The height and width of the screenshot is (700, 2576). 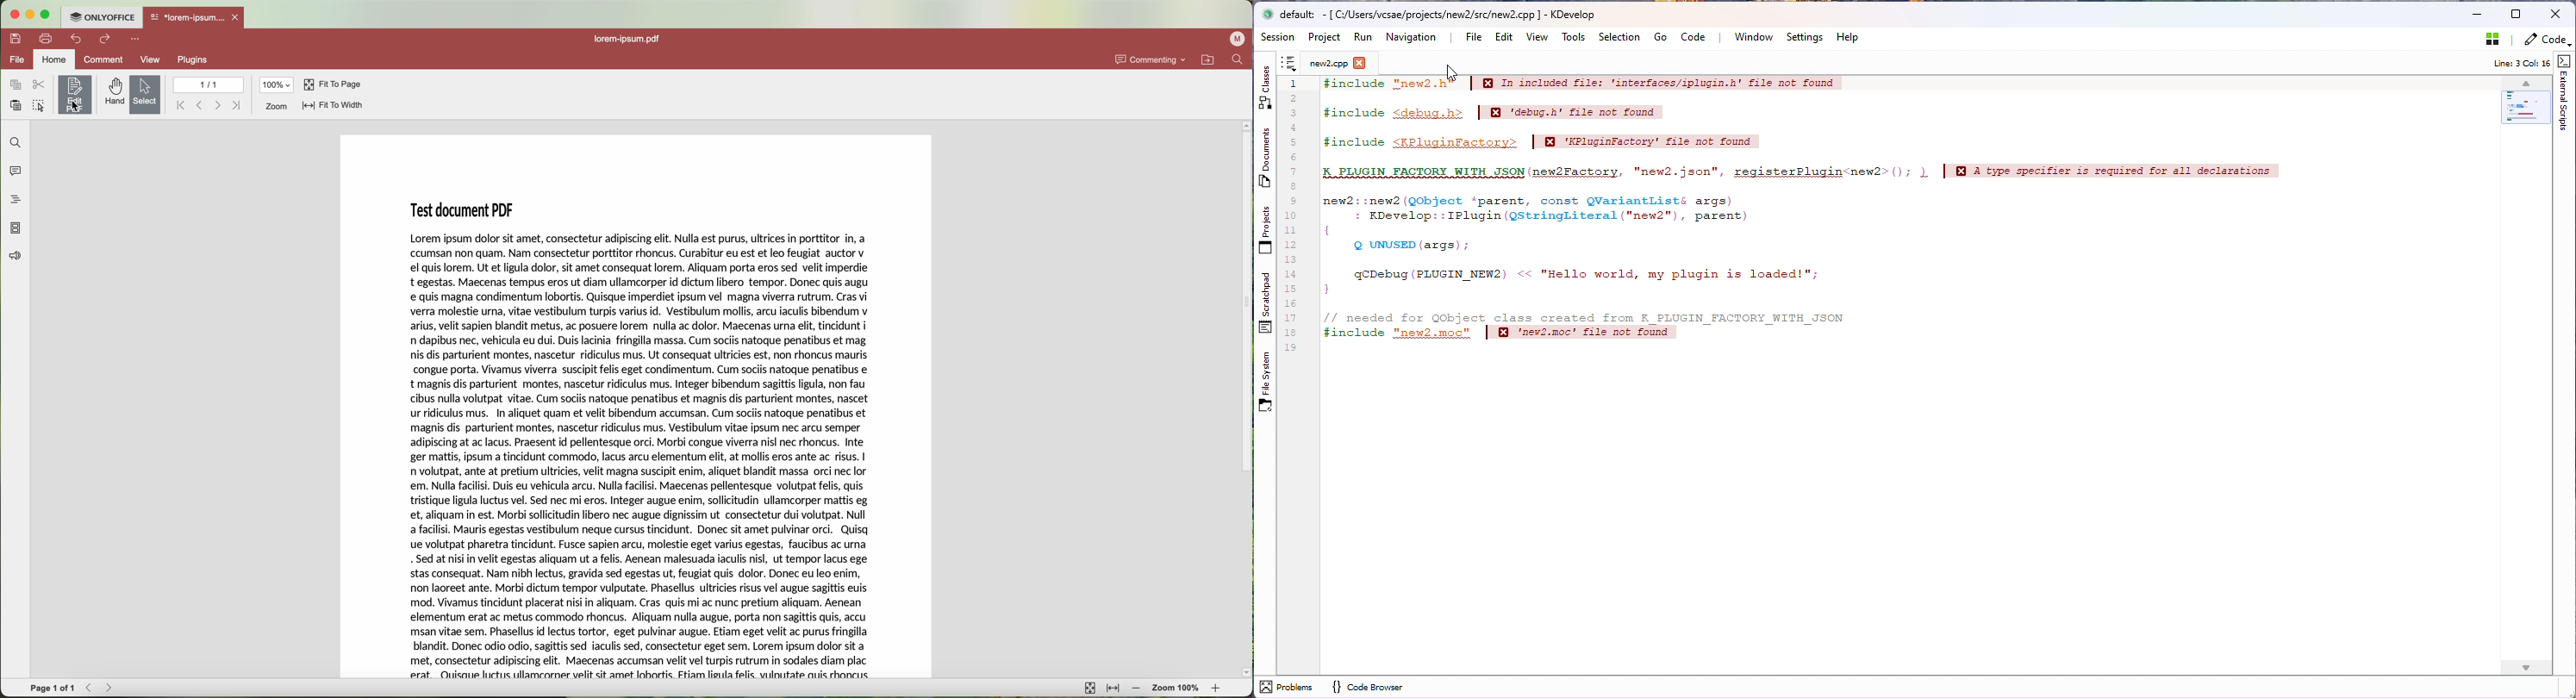 What do you see at coordinates (1269, 303) in the screenshot?
I see `Scratchpad` at bounding box center [1269, 303].